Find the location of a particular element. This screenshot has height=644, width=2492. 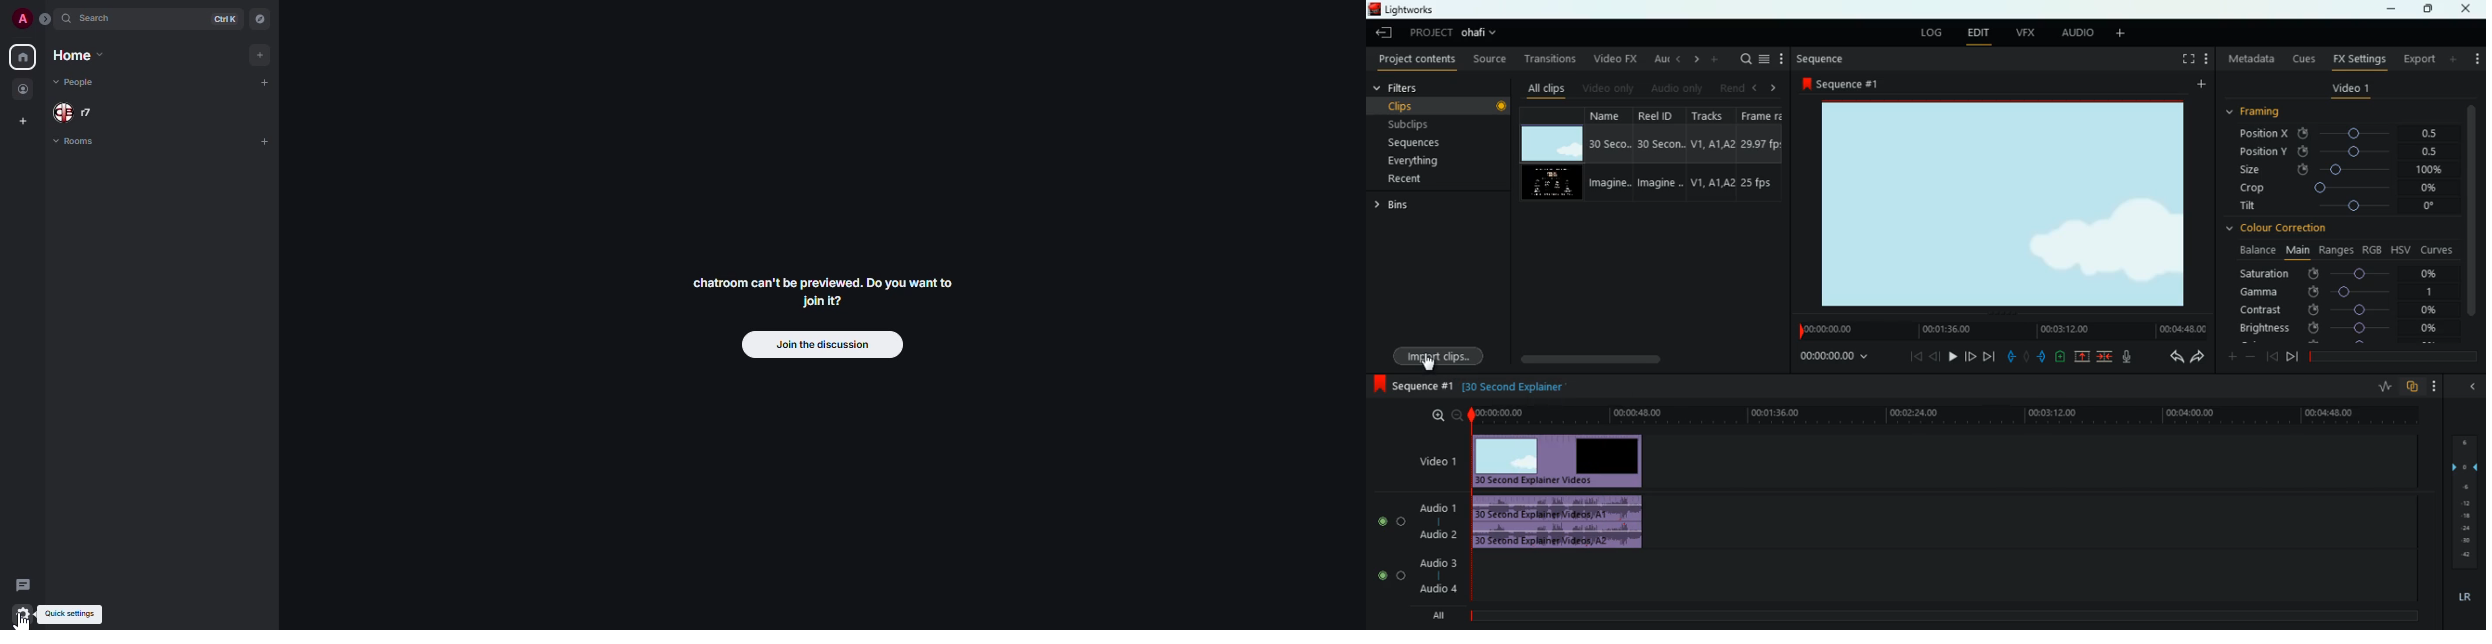

tracks is located at coordinates (1707, 155).